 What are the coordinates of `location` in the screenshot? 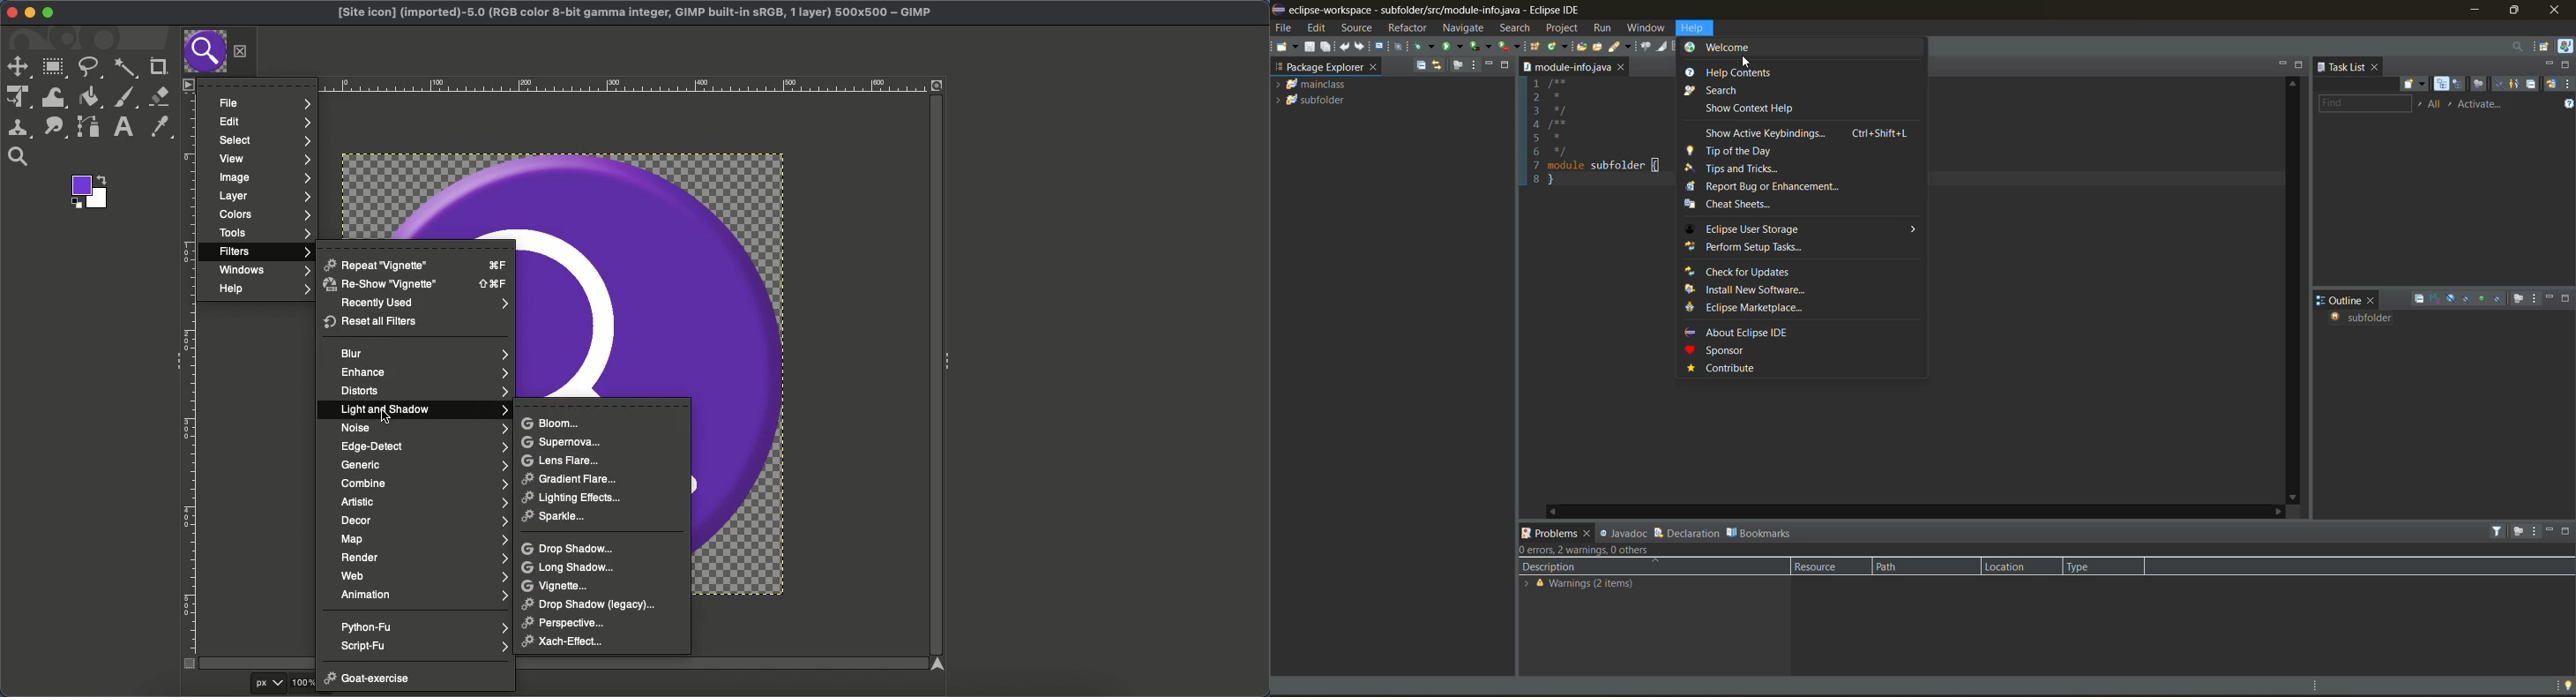 It's located at (2013, 566).